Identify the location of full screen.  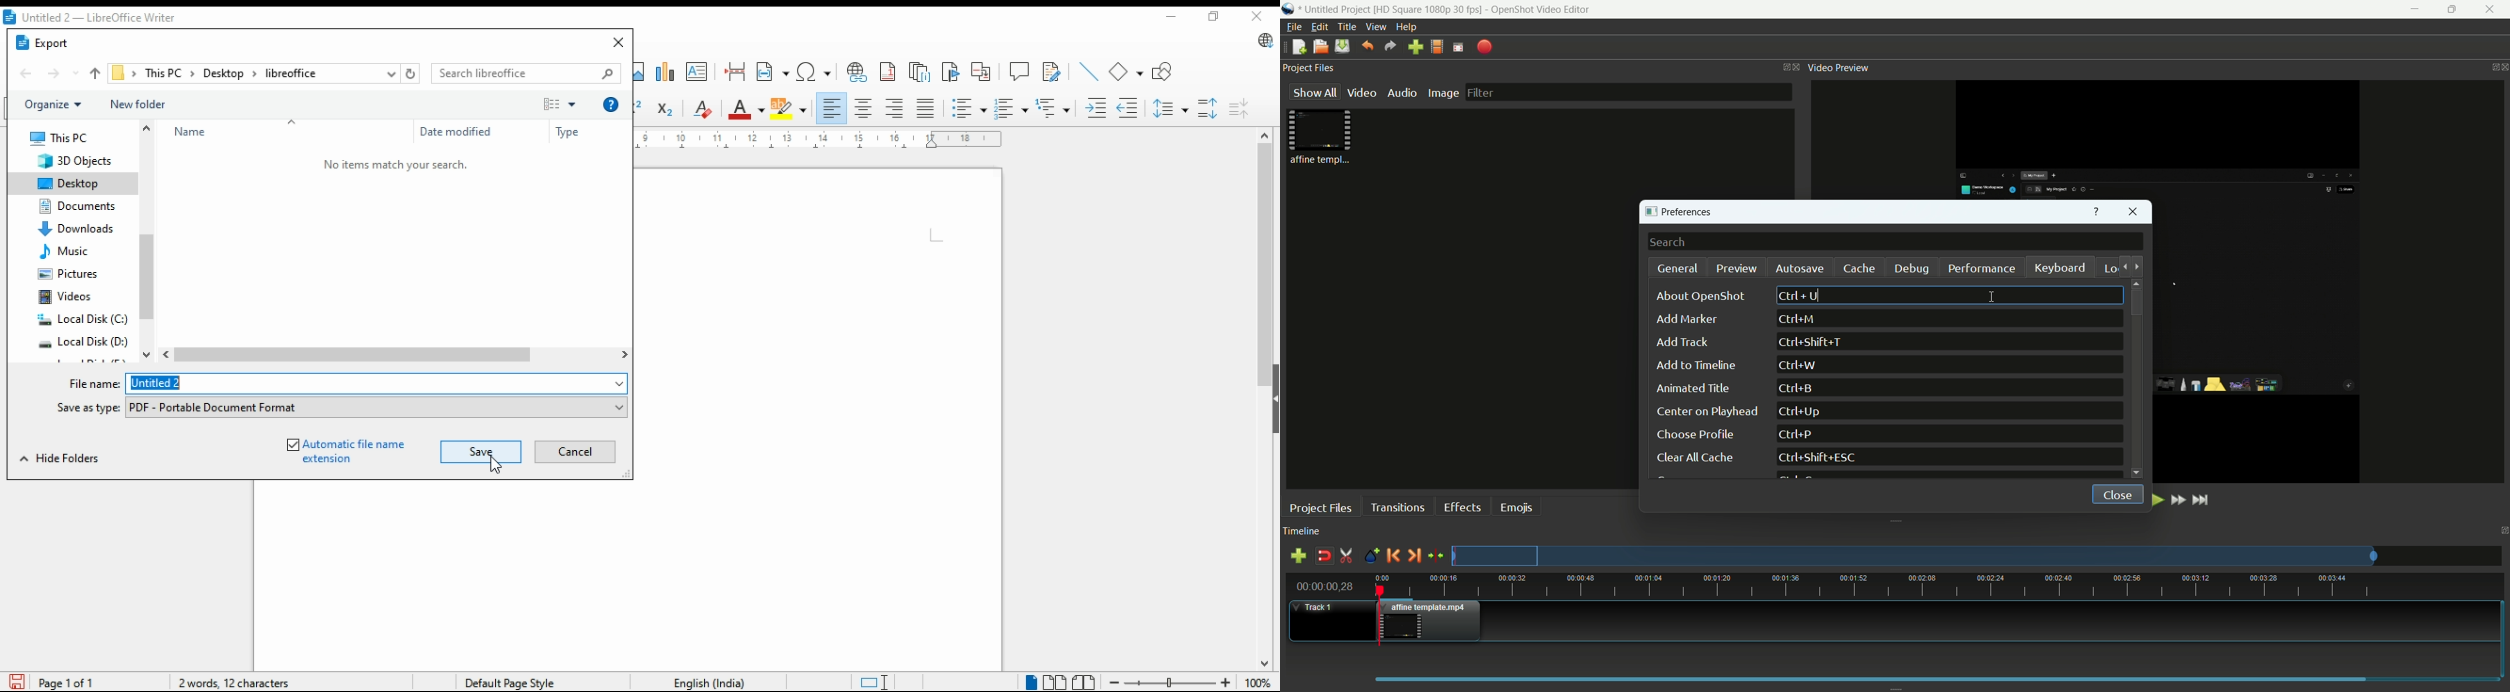
(1458, 46).